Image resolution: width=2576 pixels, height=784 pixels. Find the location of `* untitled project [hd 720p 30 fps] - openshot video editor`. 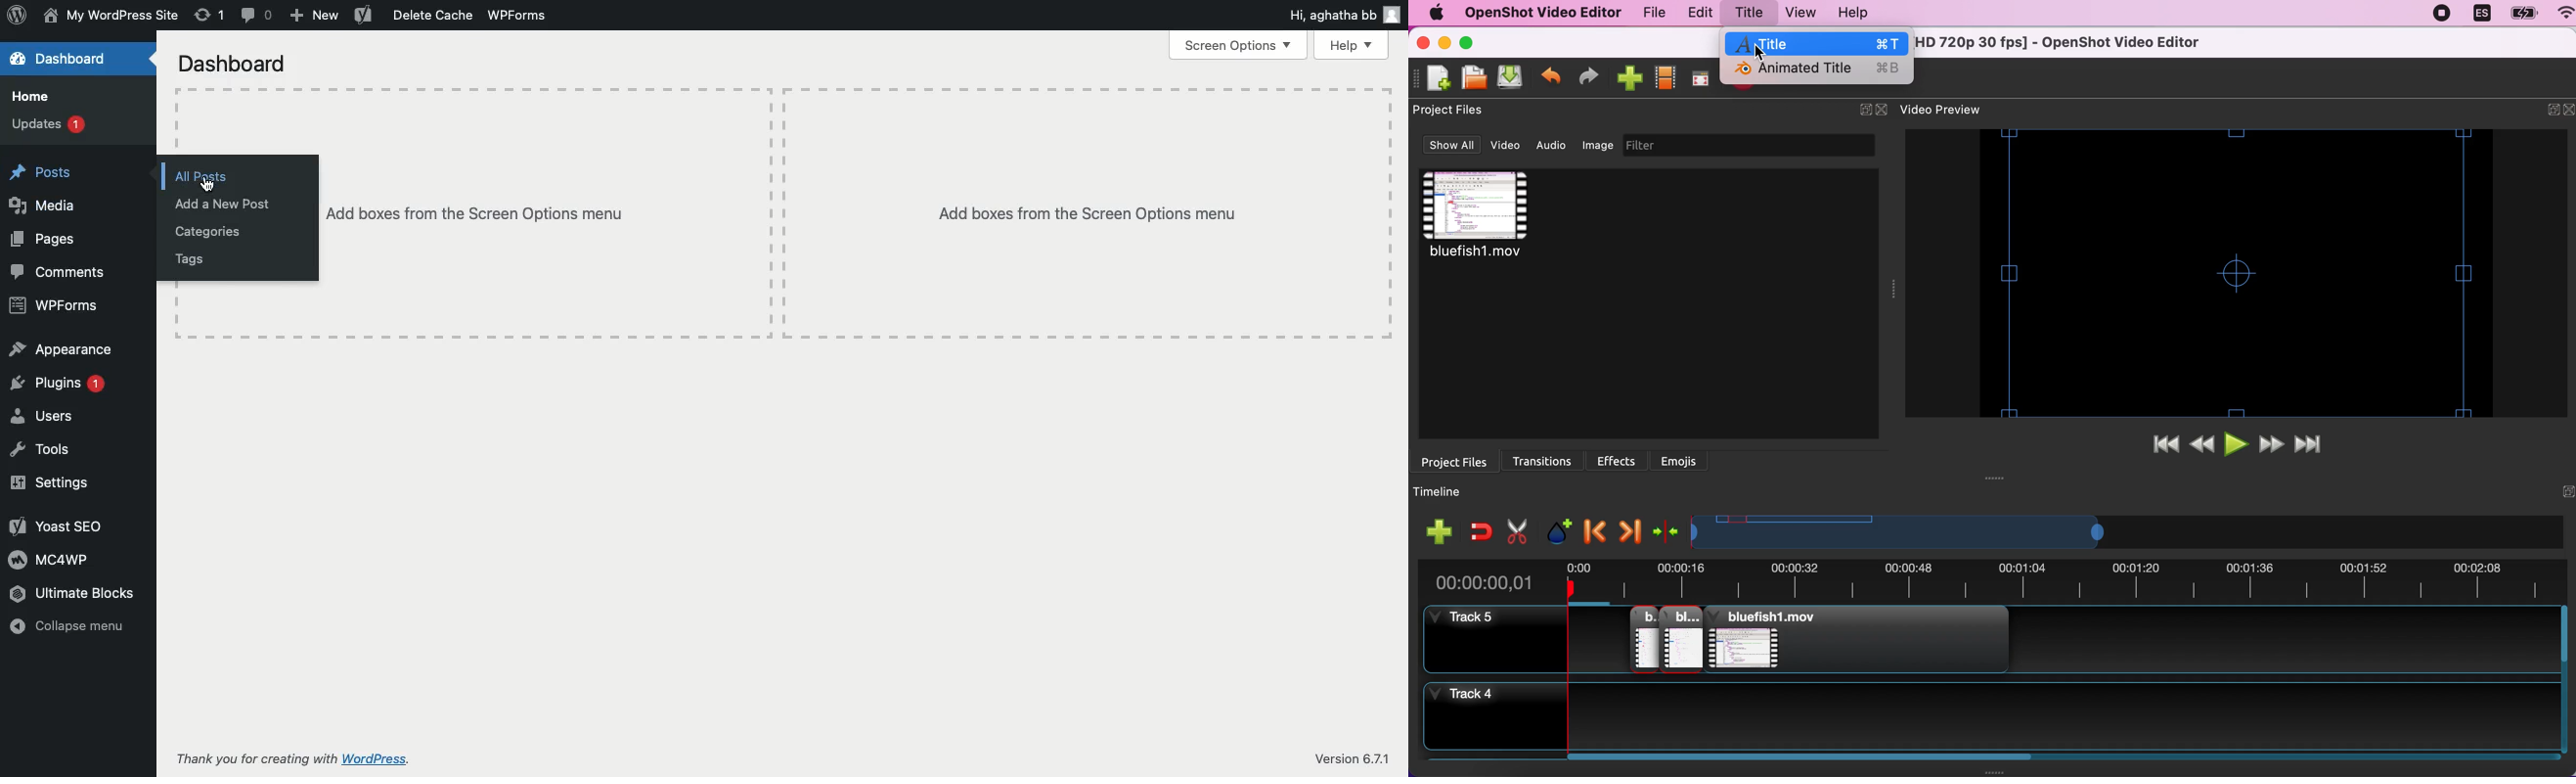

* untitled project [hd 720p 30 fps] - openshot video editor is located at coordinates (2088, 41).